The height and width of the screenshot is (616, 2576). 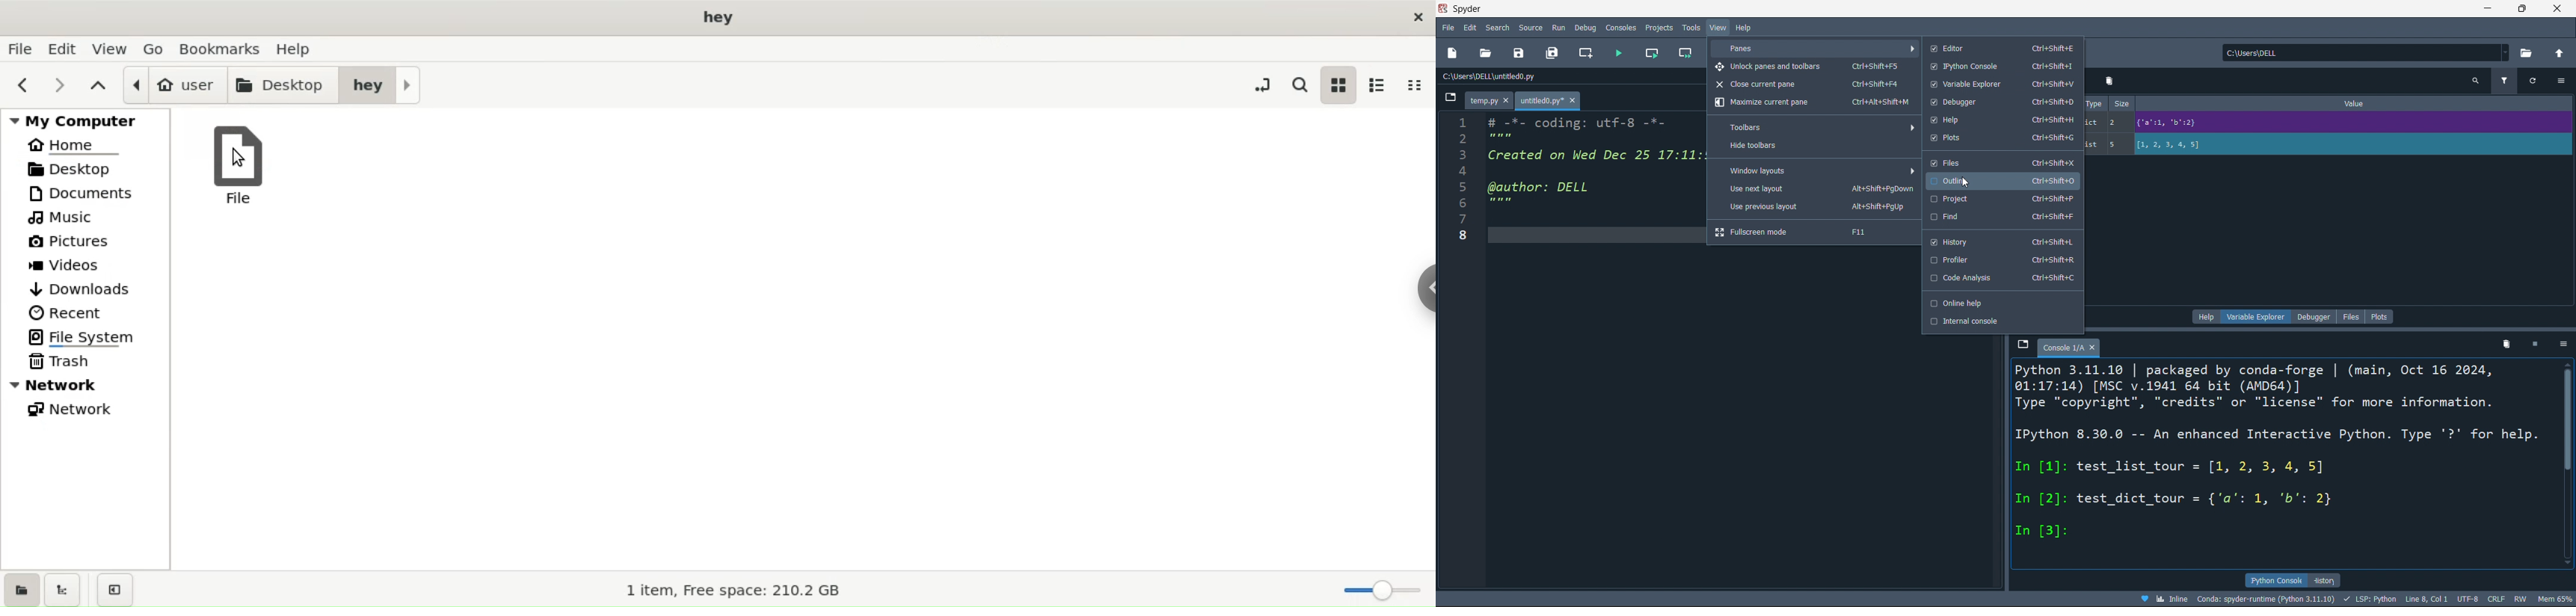 I want to click on debug, so click(x=1584, y=27).